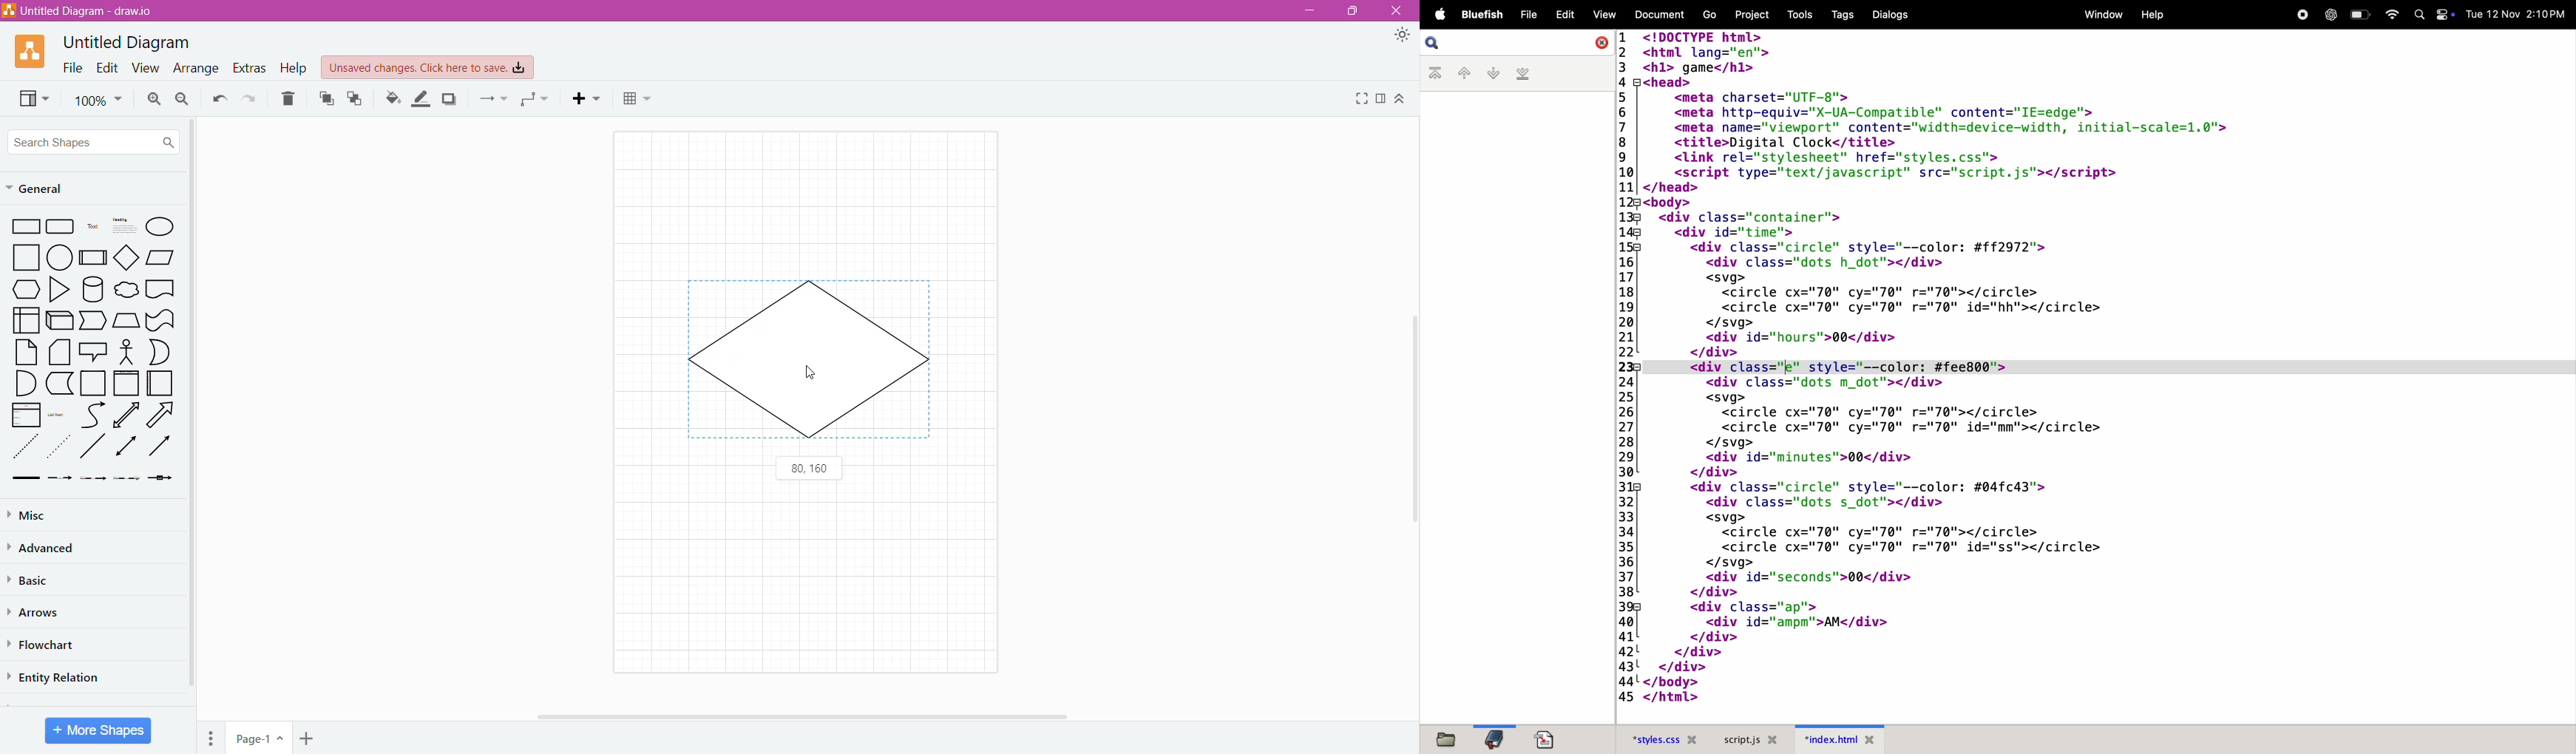 Image resolution: width=2576 pixels, height=756 pixels. Describe the element at coordinates (1748, 739) in the screenshot. I see `scropt.js` at that location.